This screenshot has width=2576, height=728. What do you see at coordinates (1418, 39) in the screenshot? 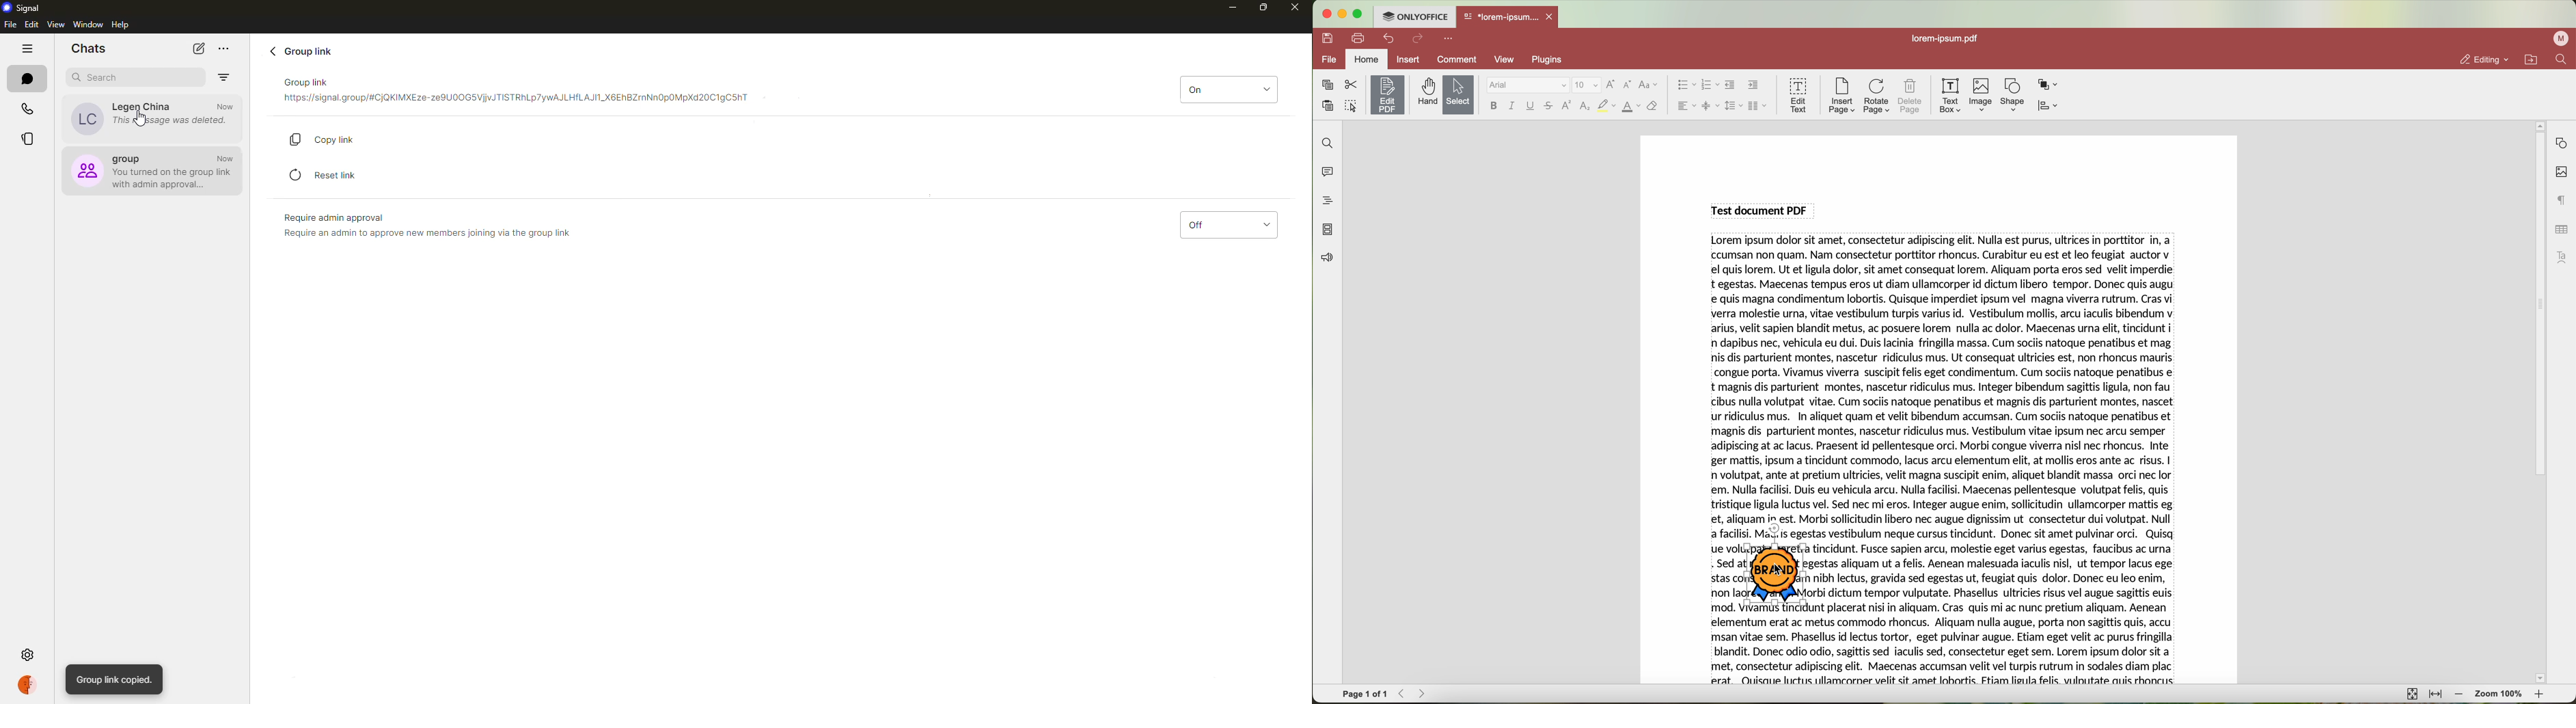
I see `redo` at bounding box center [1418, 39].